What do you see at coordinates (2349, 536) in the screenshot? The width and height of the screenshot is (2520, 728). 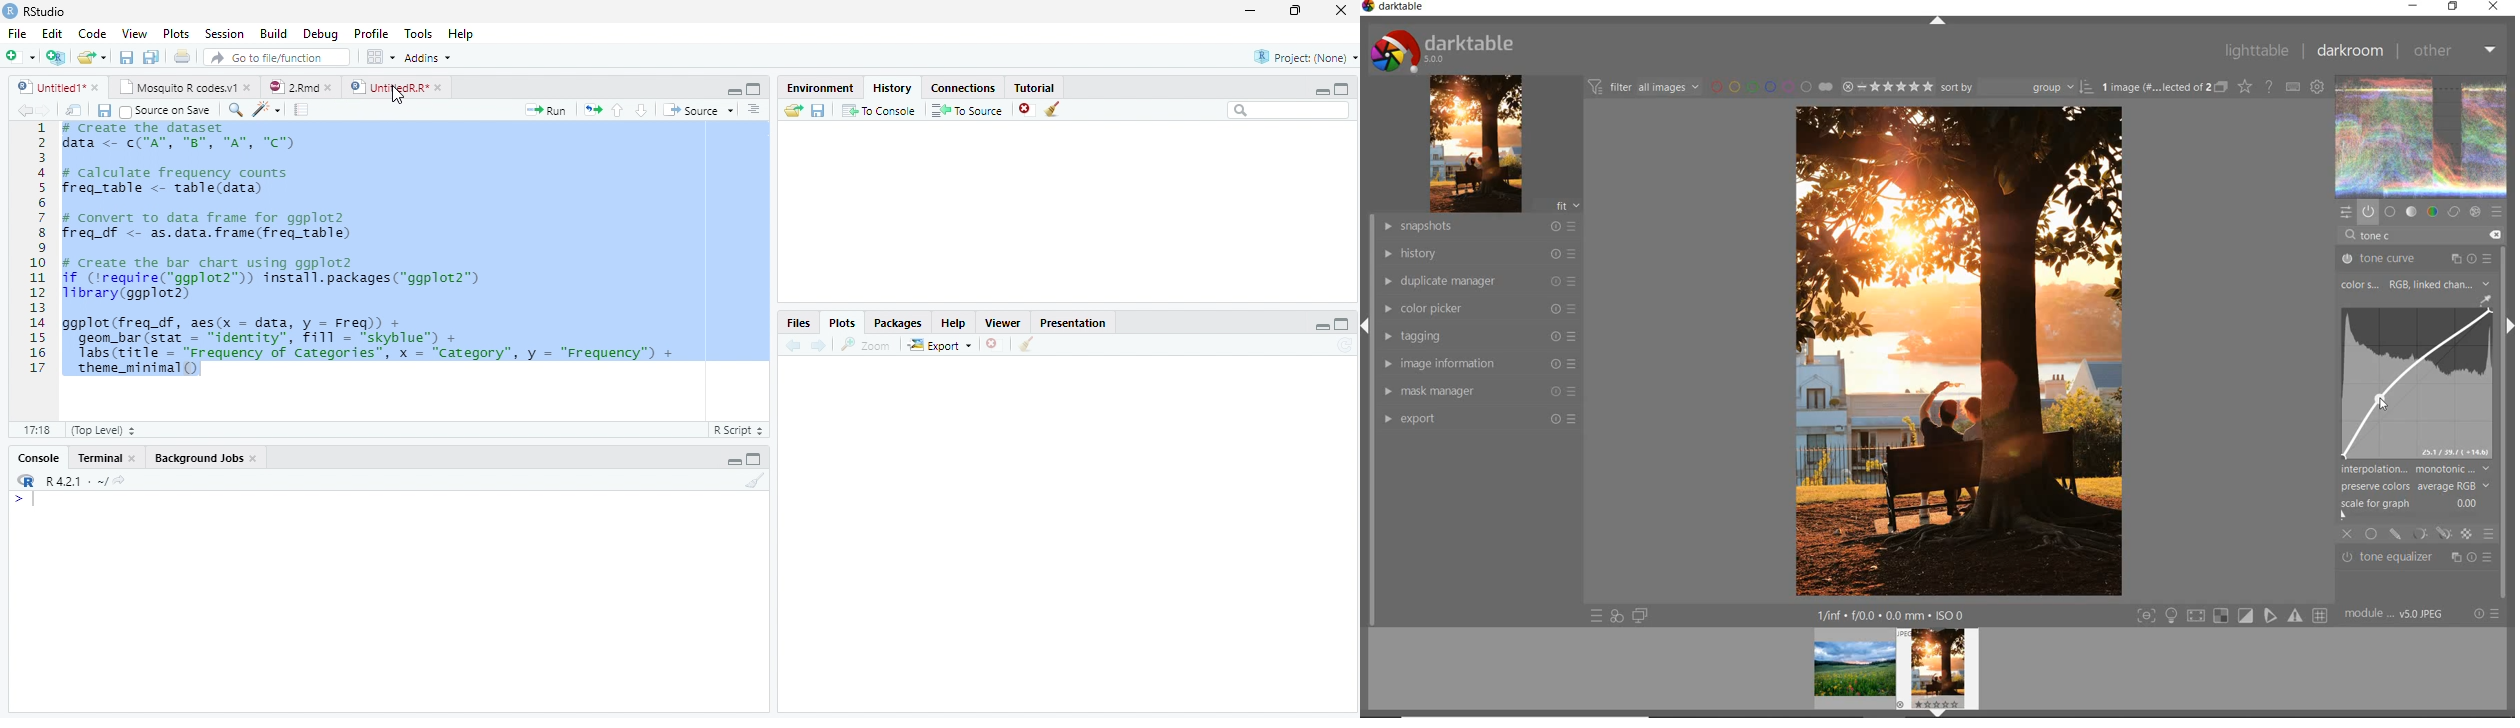 I see `close` at bounding box center [2349, 536].